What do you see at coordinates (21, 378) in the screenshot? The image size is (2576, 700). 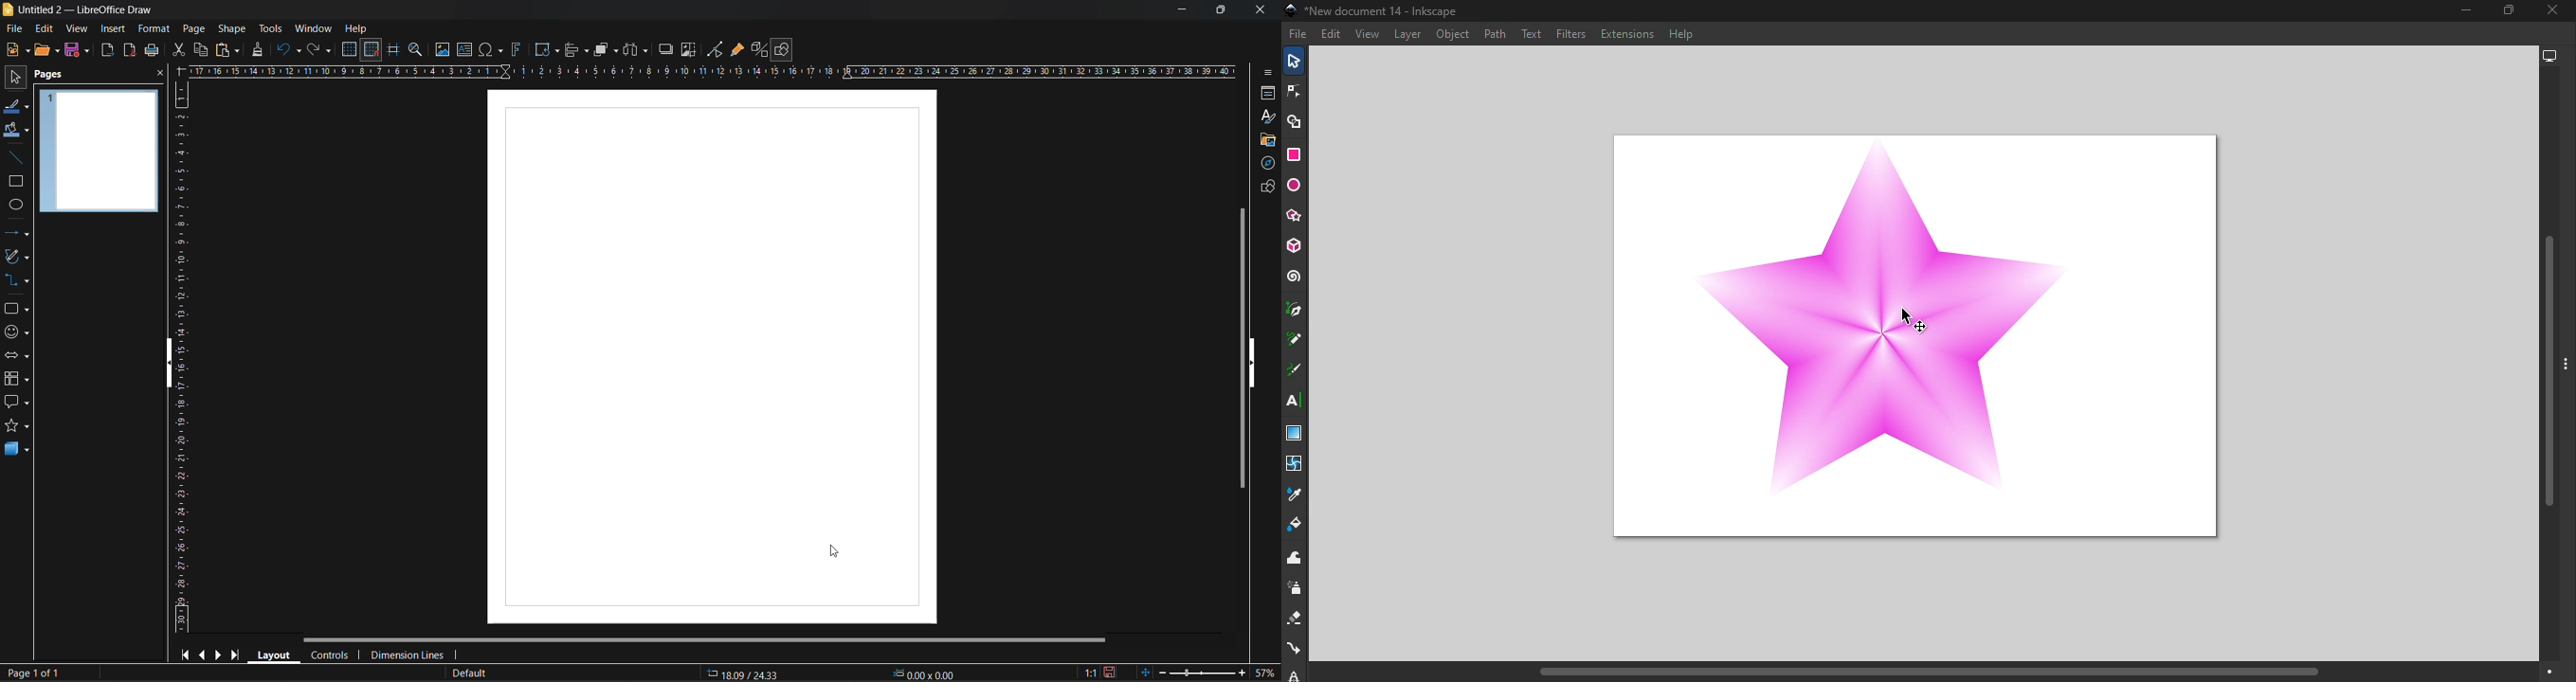 I see `flowcharts` at bounding box center [21, 378].